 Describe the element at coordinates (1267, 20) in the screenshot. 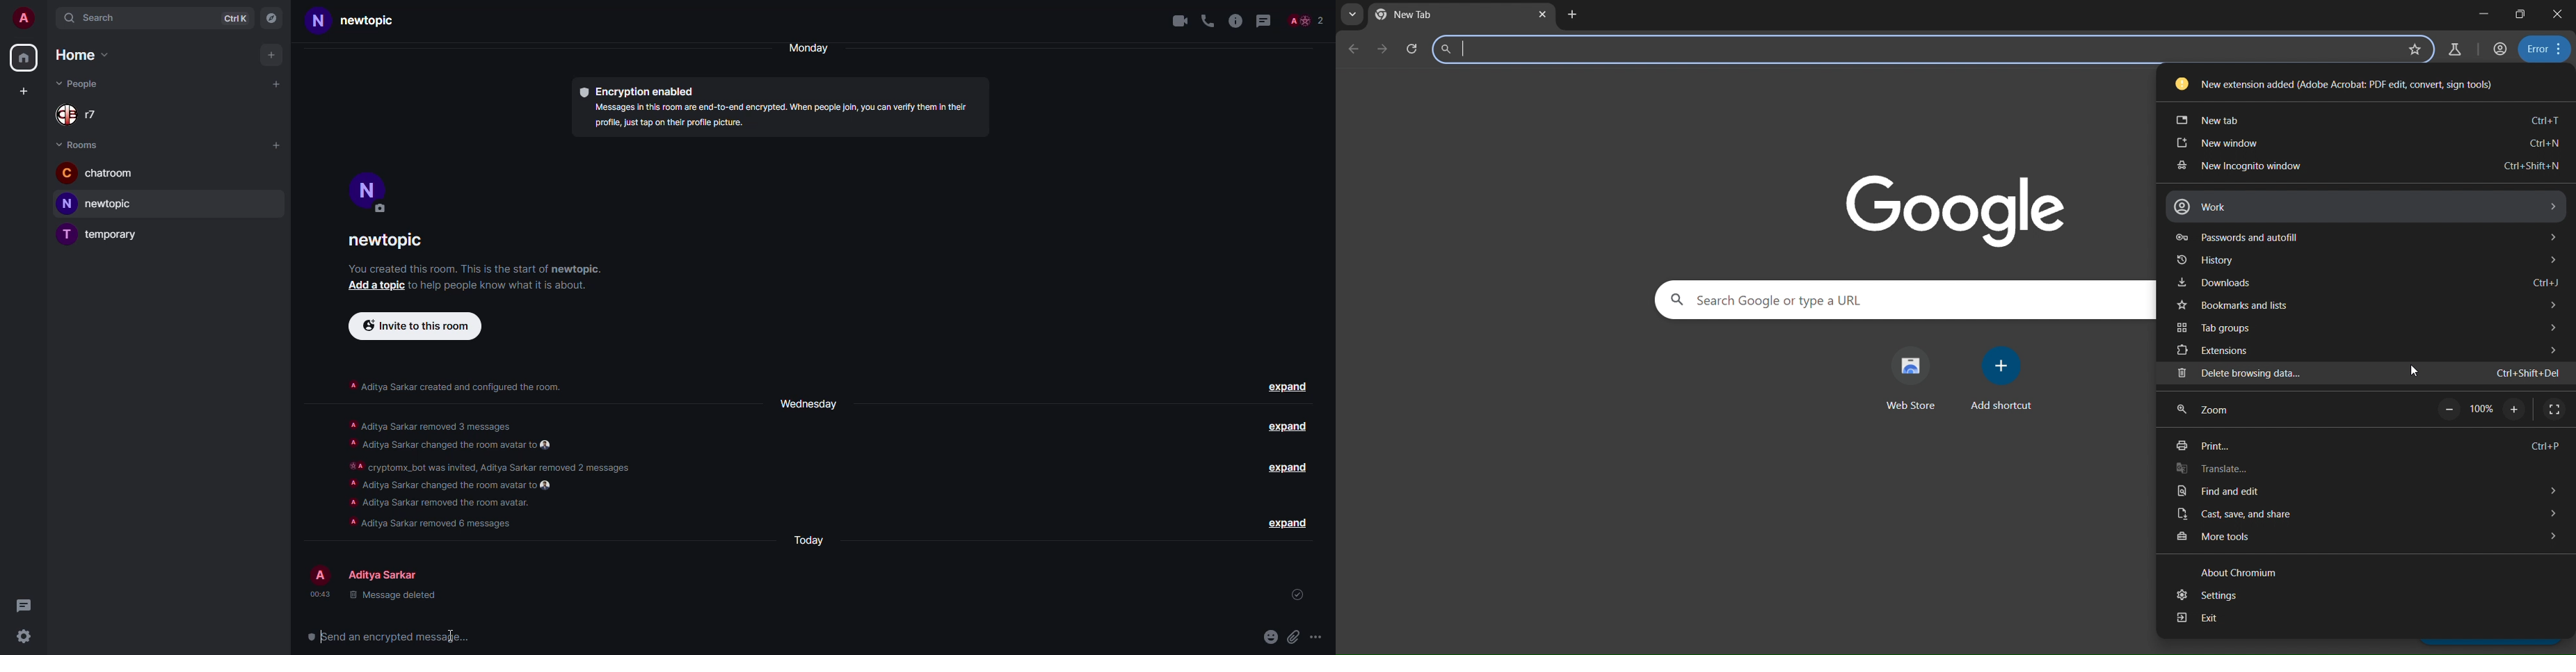

I see `threads` at that location.